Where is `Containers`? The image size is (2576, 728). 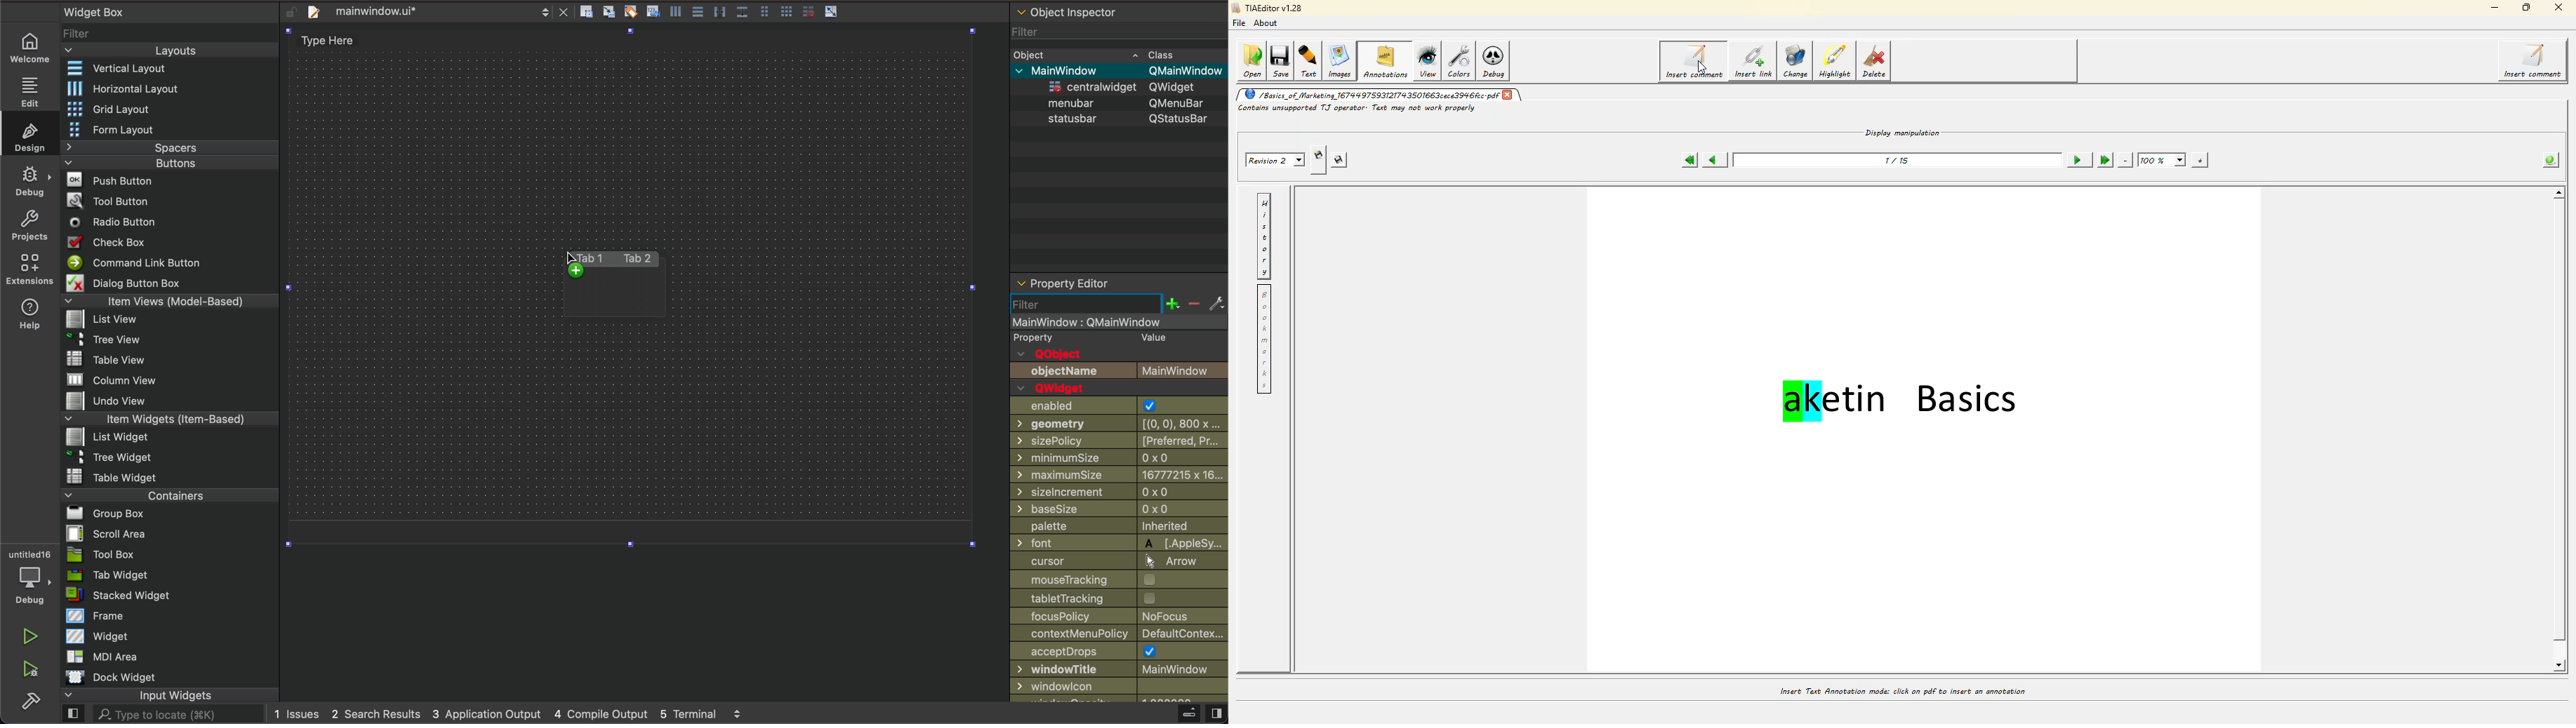
Containers is located at coordinates (167, 494).